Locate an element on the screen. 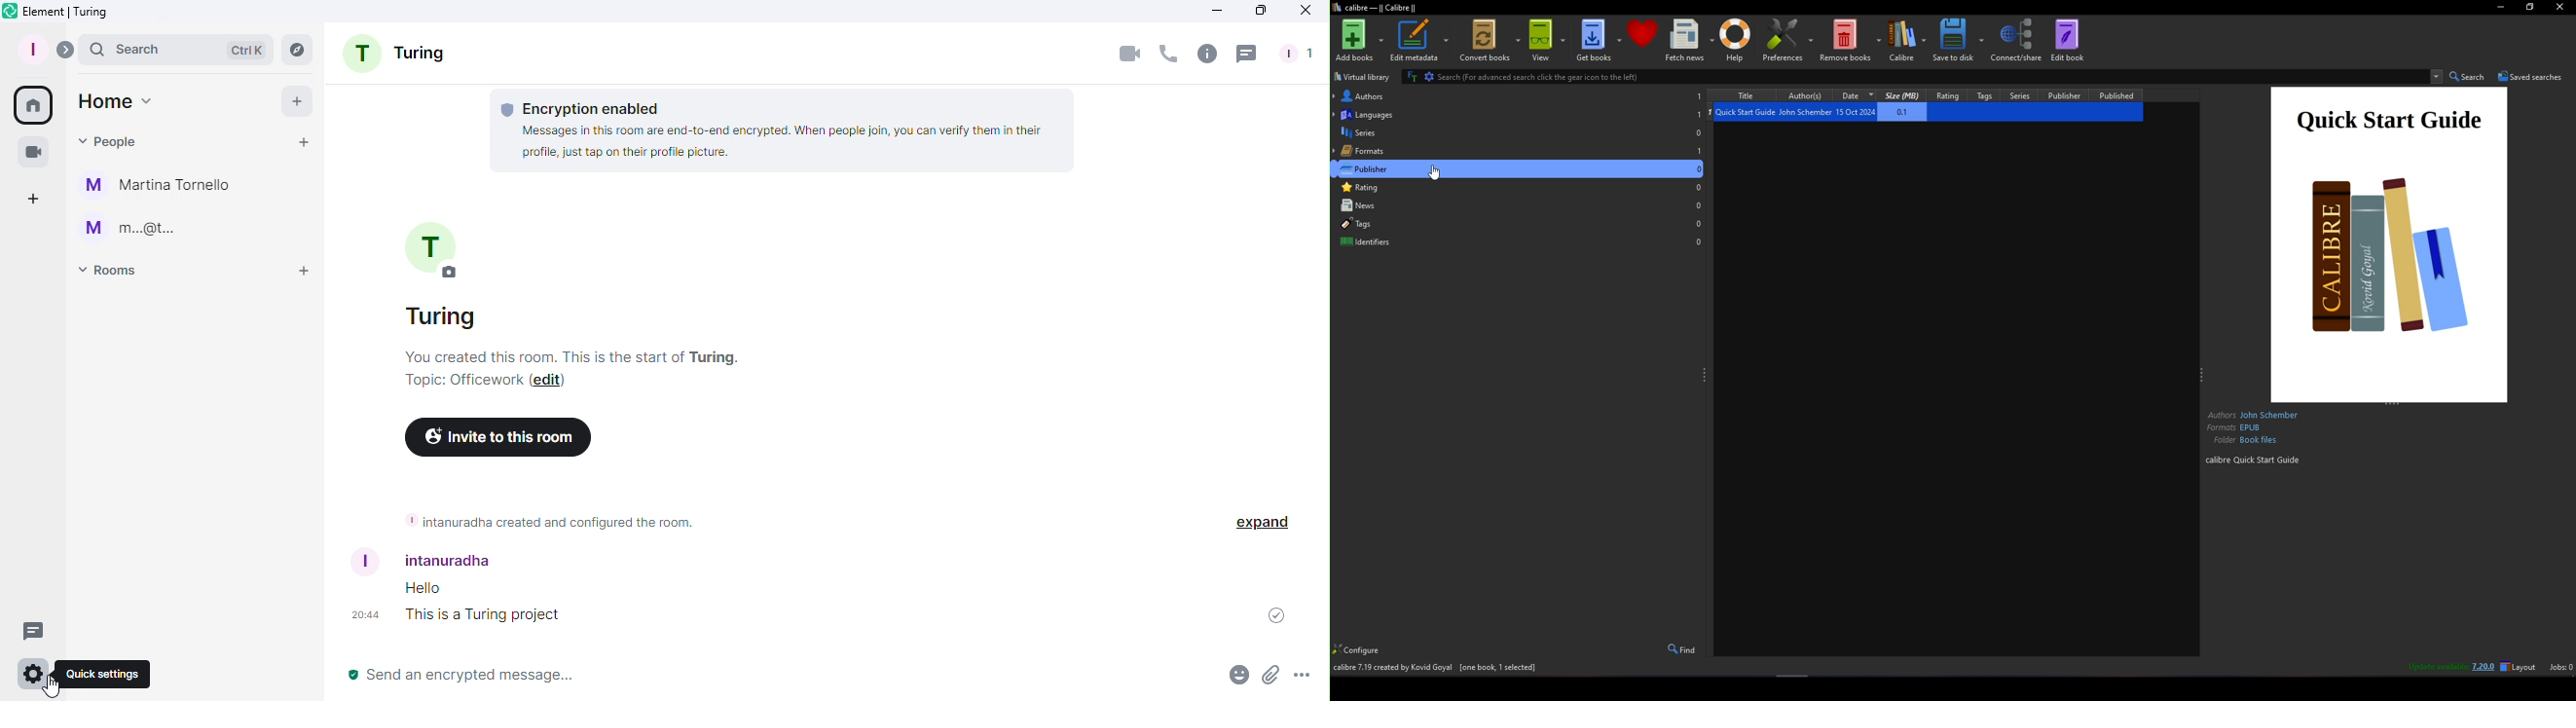  Identifiers is located at coordinates (1519, 240).